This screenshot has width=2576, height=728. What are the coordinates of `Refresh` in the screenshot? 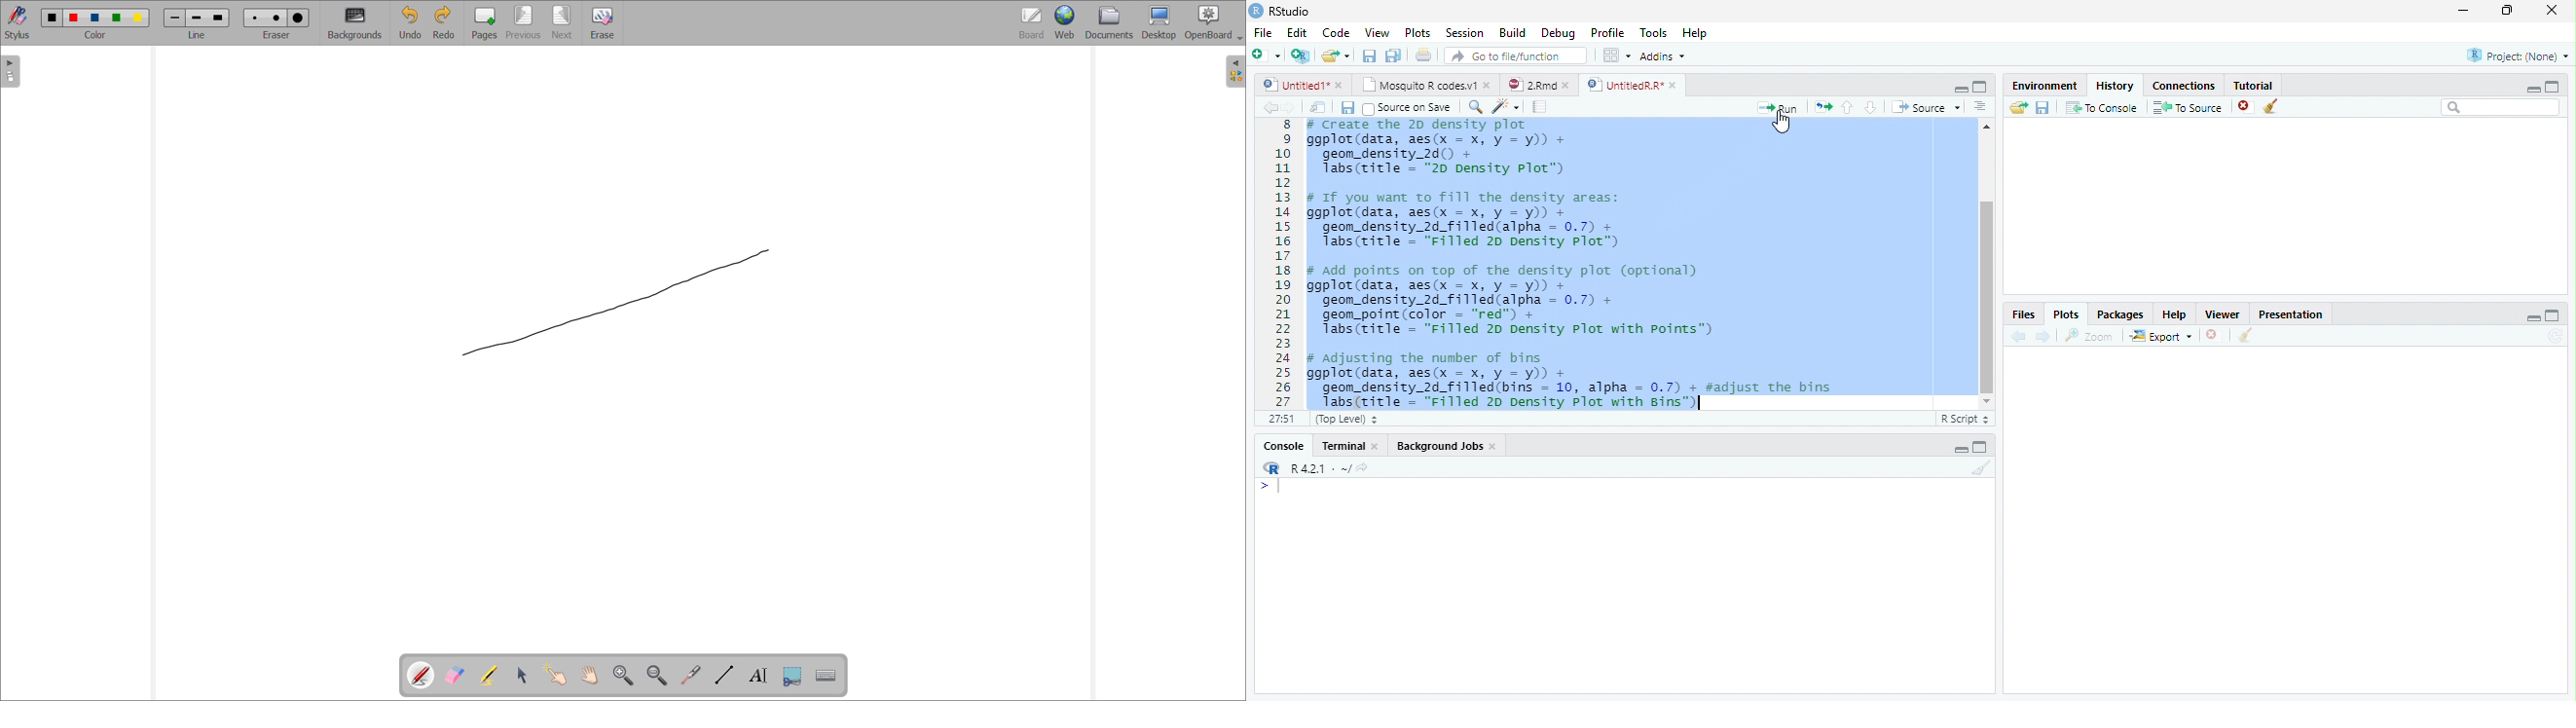 It's located at (2558, 336).